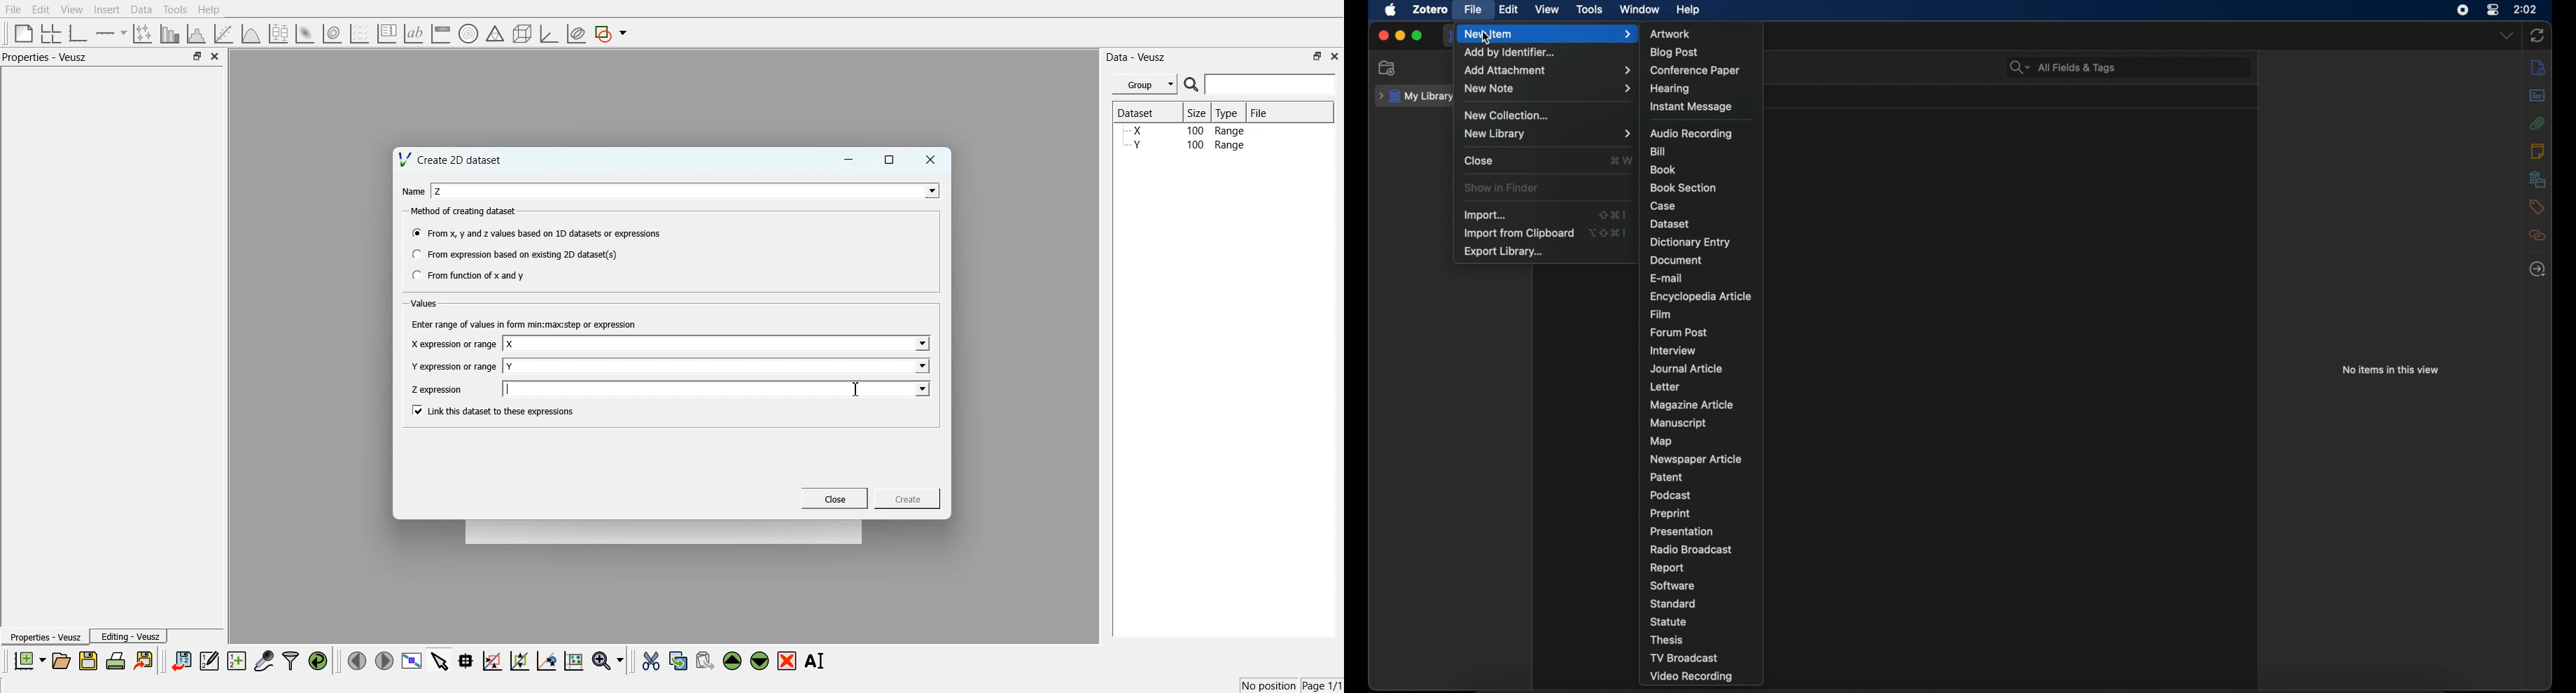 This screenshot has width=2576, height=700. I want to click on Create, so click(908, 498).